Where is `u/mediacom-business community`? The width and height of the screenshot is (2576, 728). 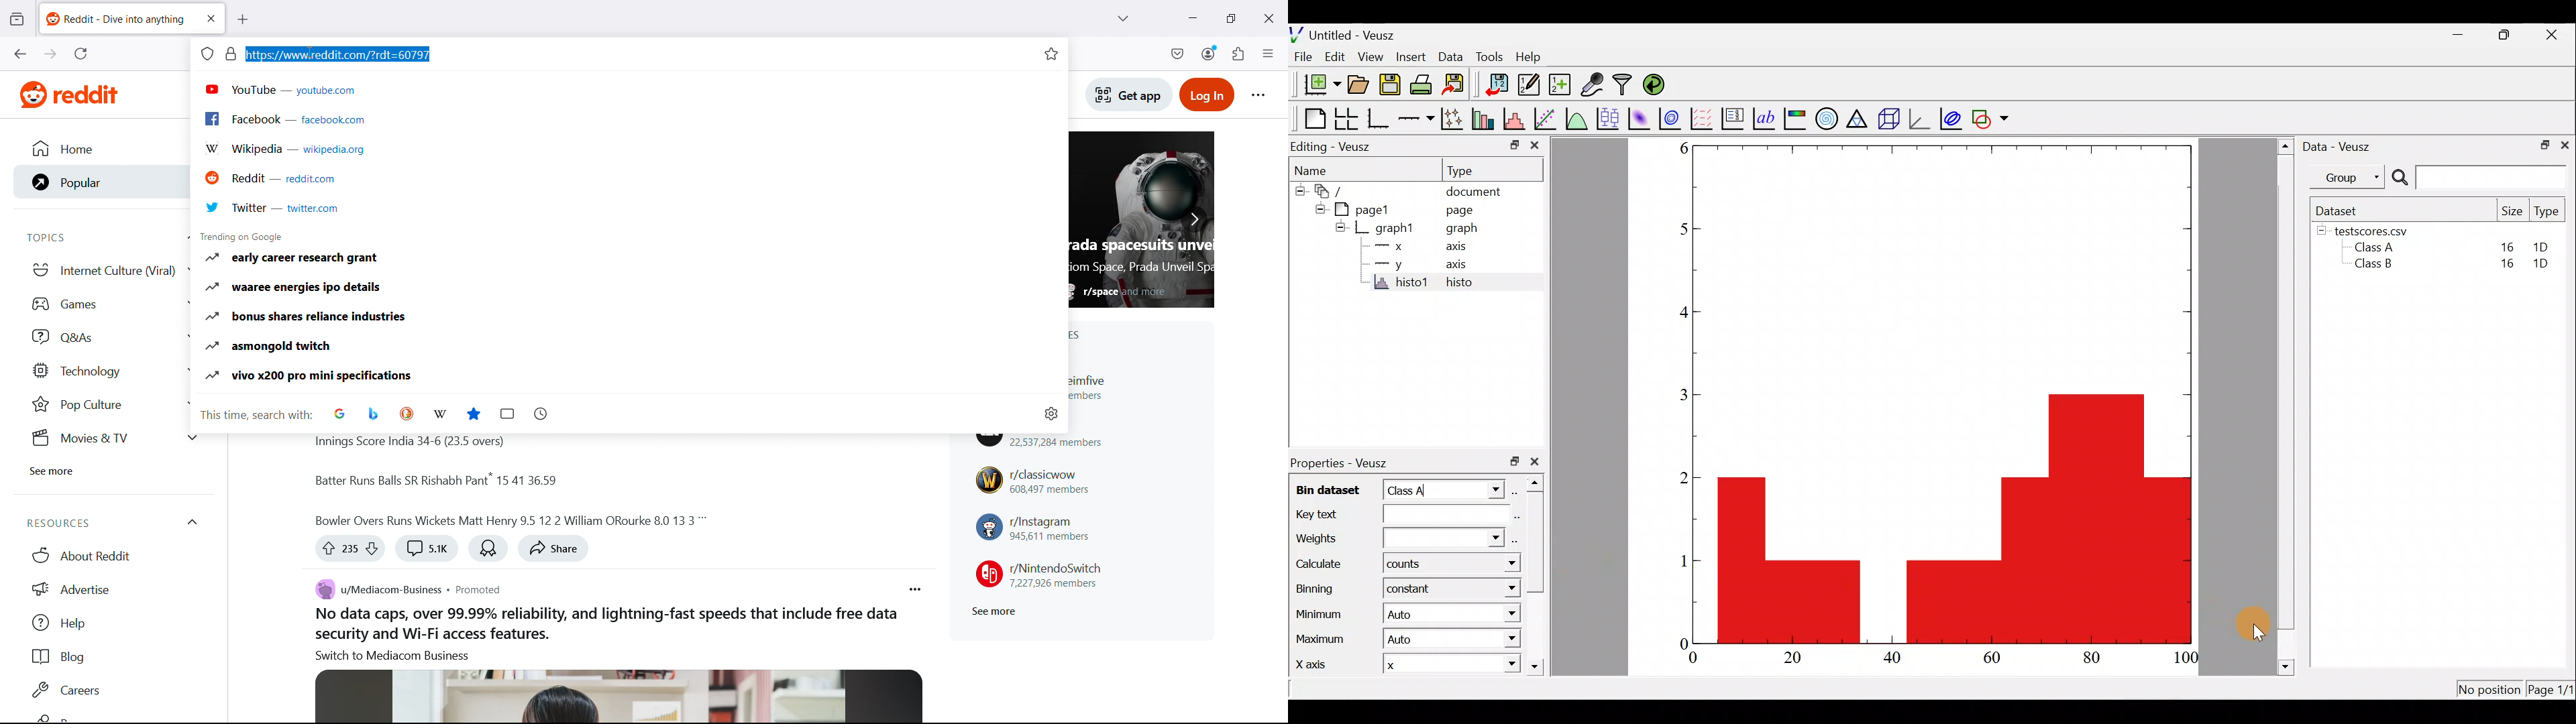
u/mediacom-business community is located at coordinates (374, 590).